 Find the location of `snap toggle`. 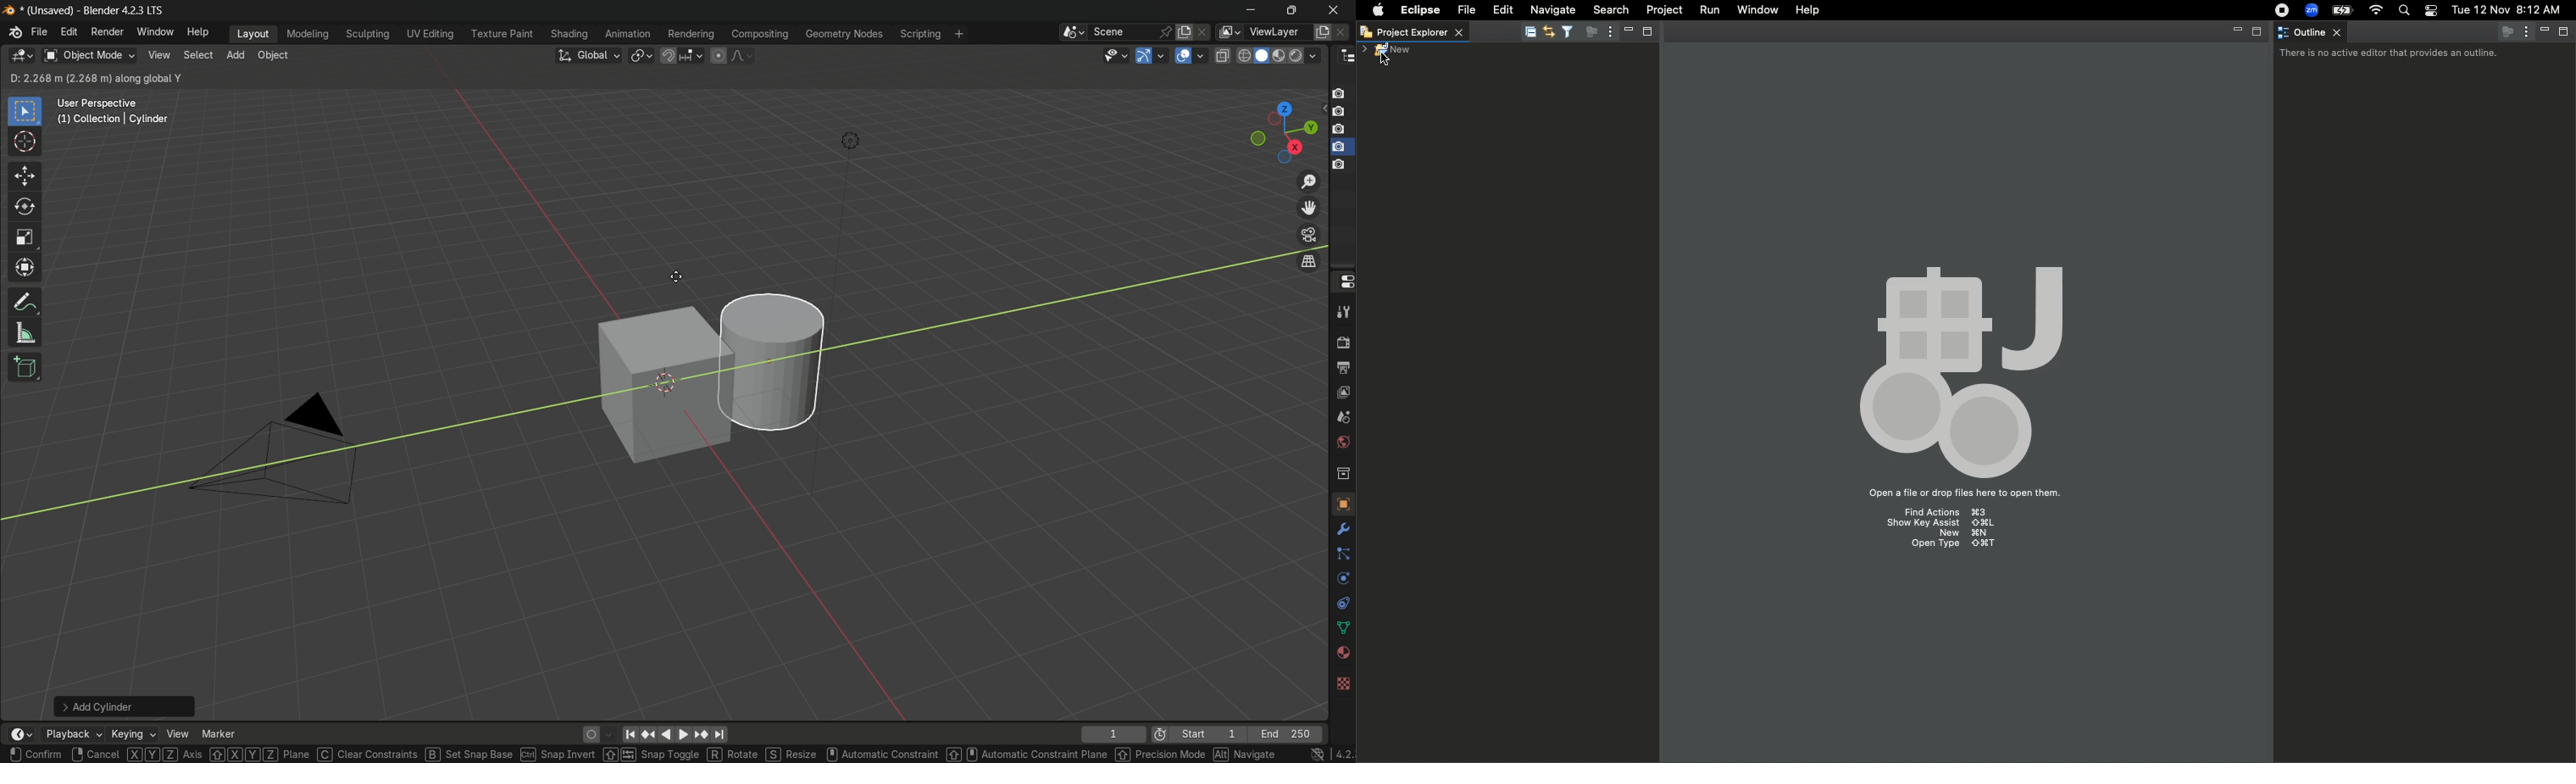

snap toggle is located at coordinates (651, 756).